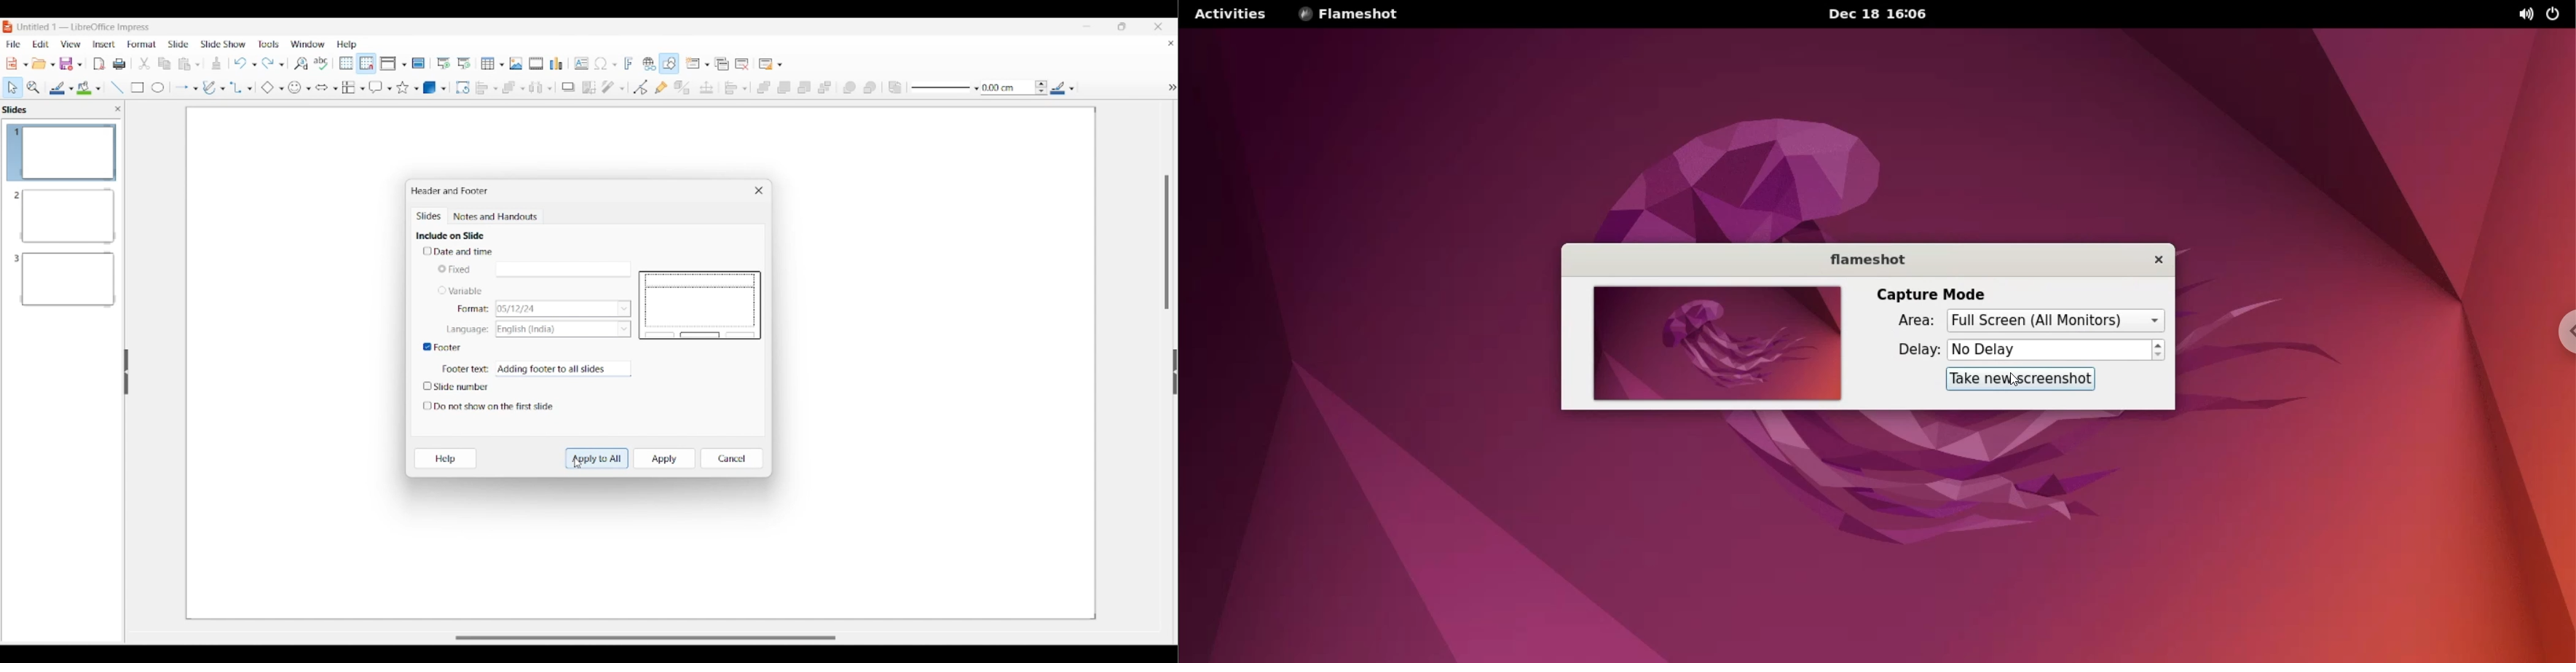 Image resolution: width=2576 pixels, height=672 pixels. Describe the element at coordinates (463, 88) in the screenshot. I see `Rotate` at that location.